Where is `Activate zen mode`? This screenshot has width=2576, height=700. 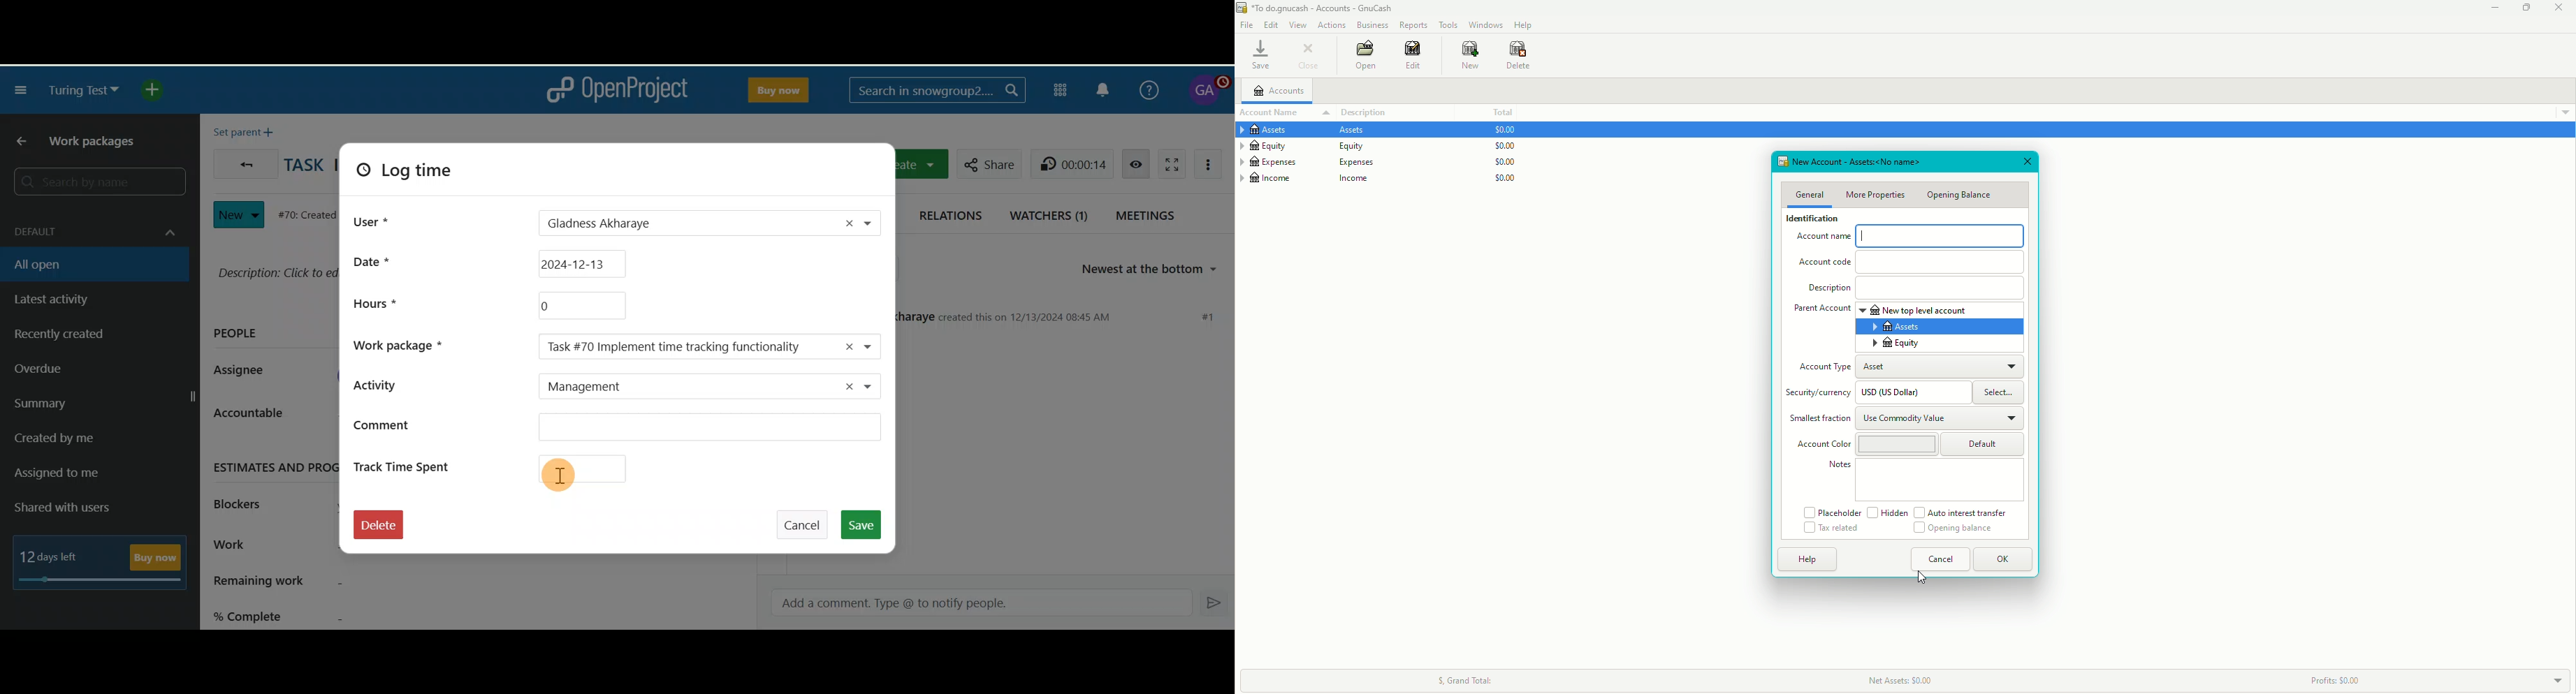 Activate zen mode is located at coordinates (1168, 162).